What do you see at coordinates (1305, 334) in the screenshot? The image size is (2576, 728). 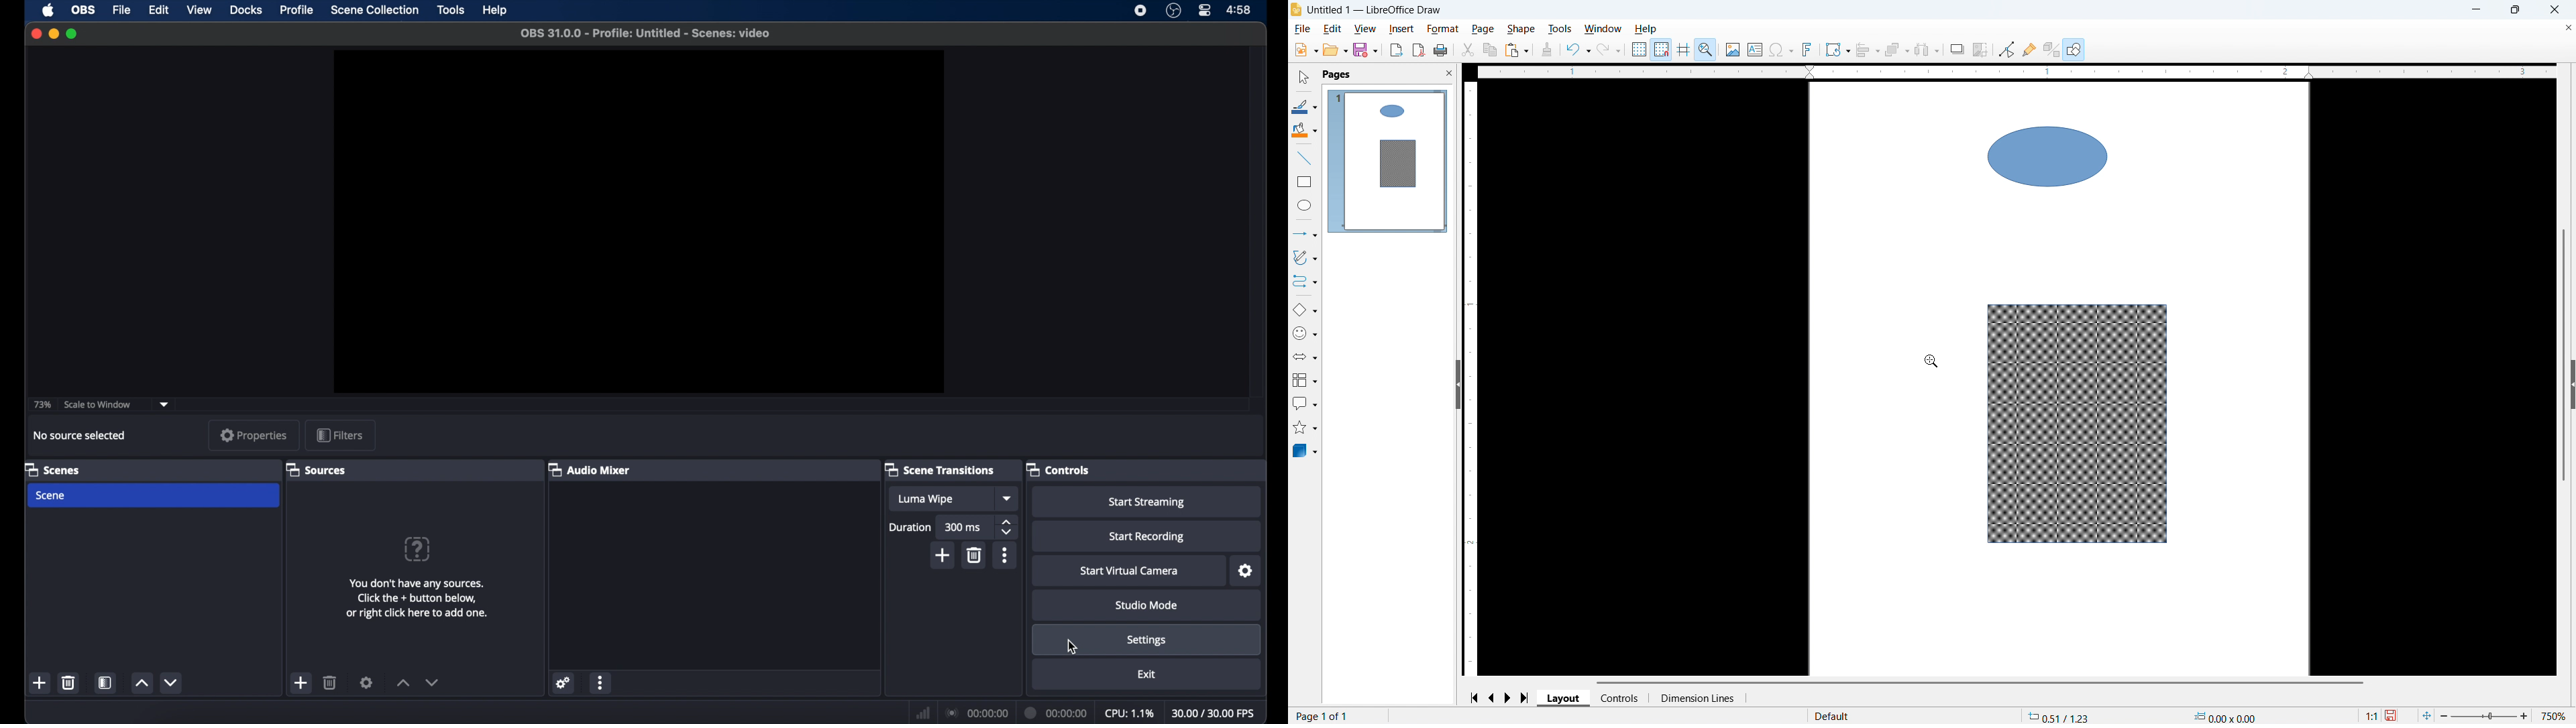 I see `Symbol shapes ` at bounding box center [1305, 334].